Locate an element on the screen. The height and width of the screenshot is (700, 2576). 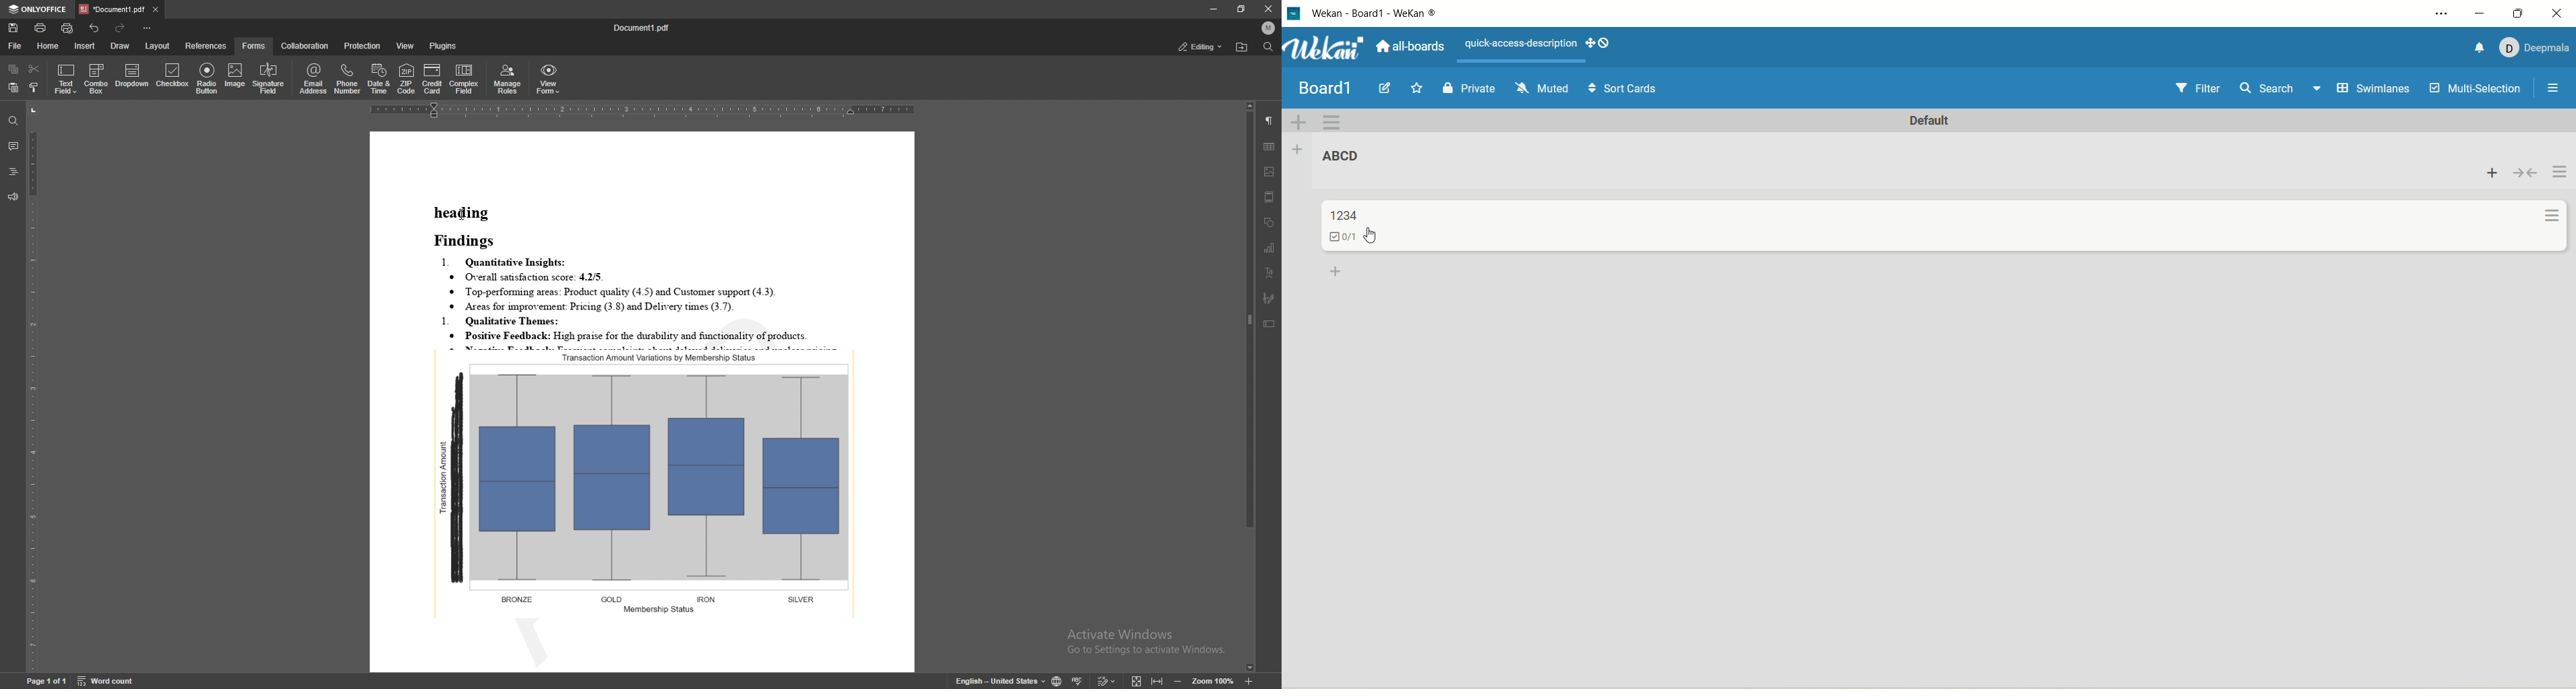
signature field is located at coordinates (269, 78).